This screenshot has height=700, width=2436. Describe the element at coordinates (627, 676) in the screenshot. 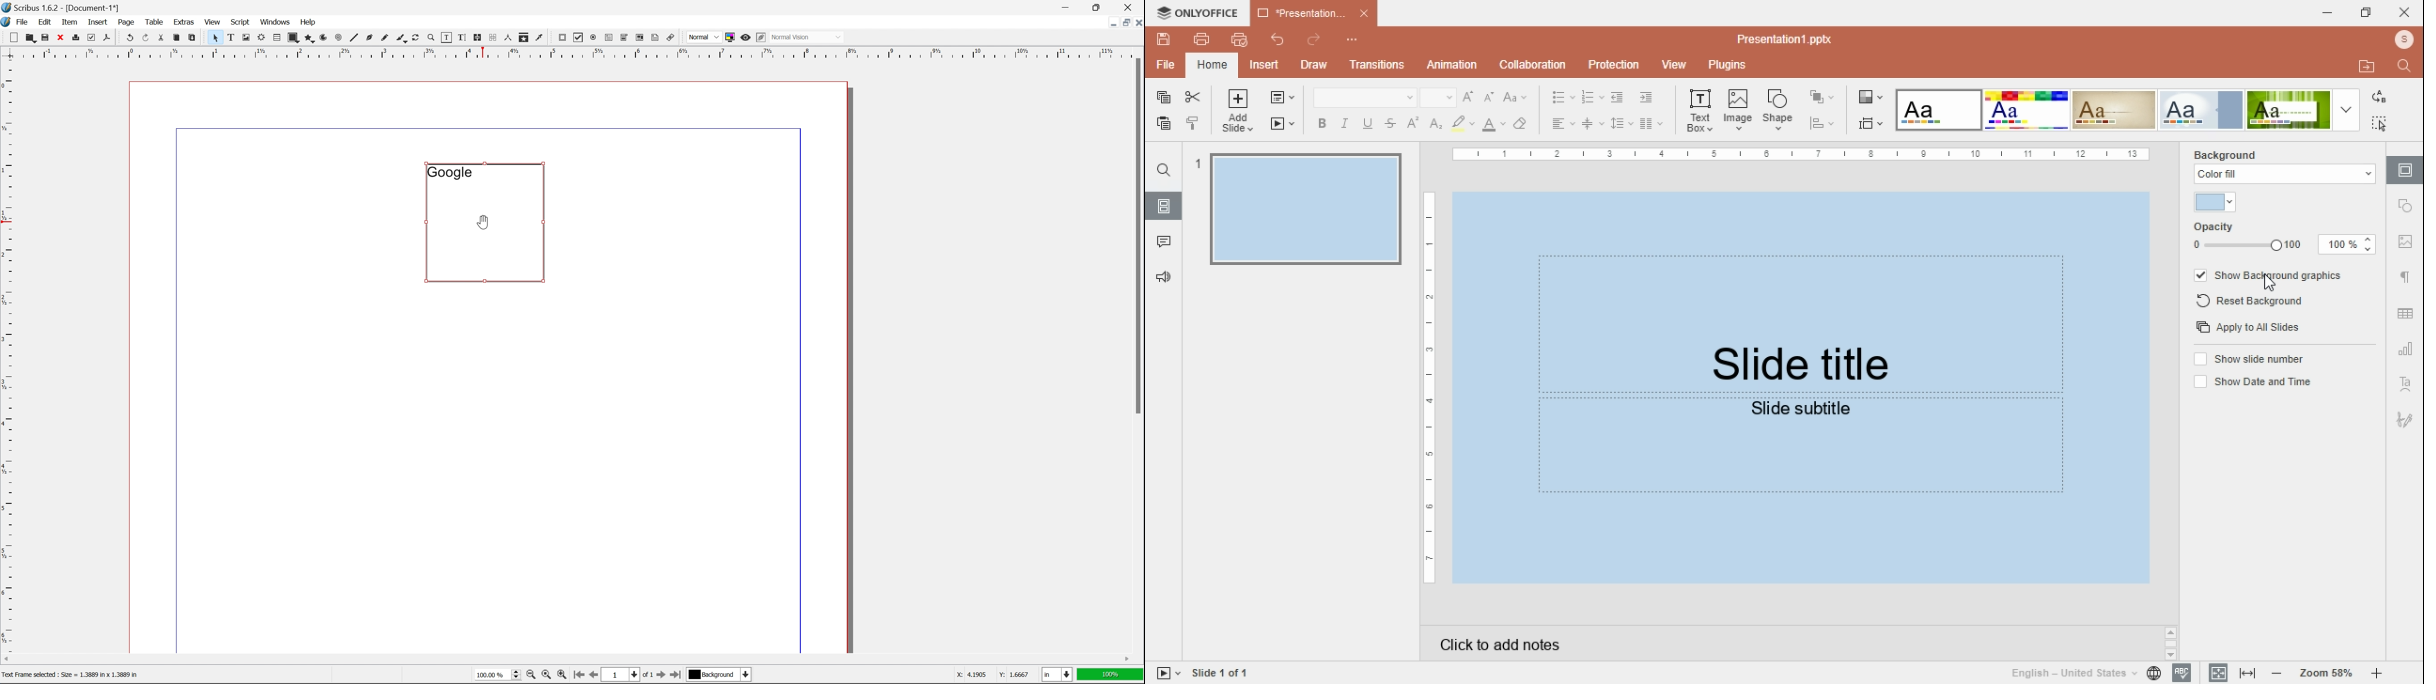

I see `select current page` at that location.